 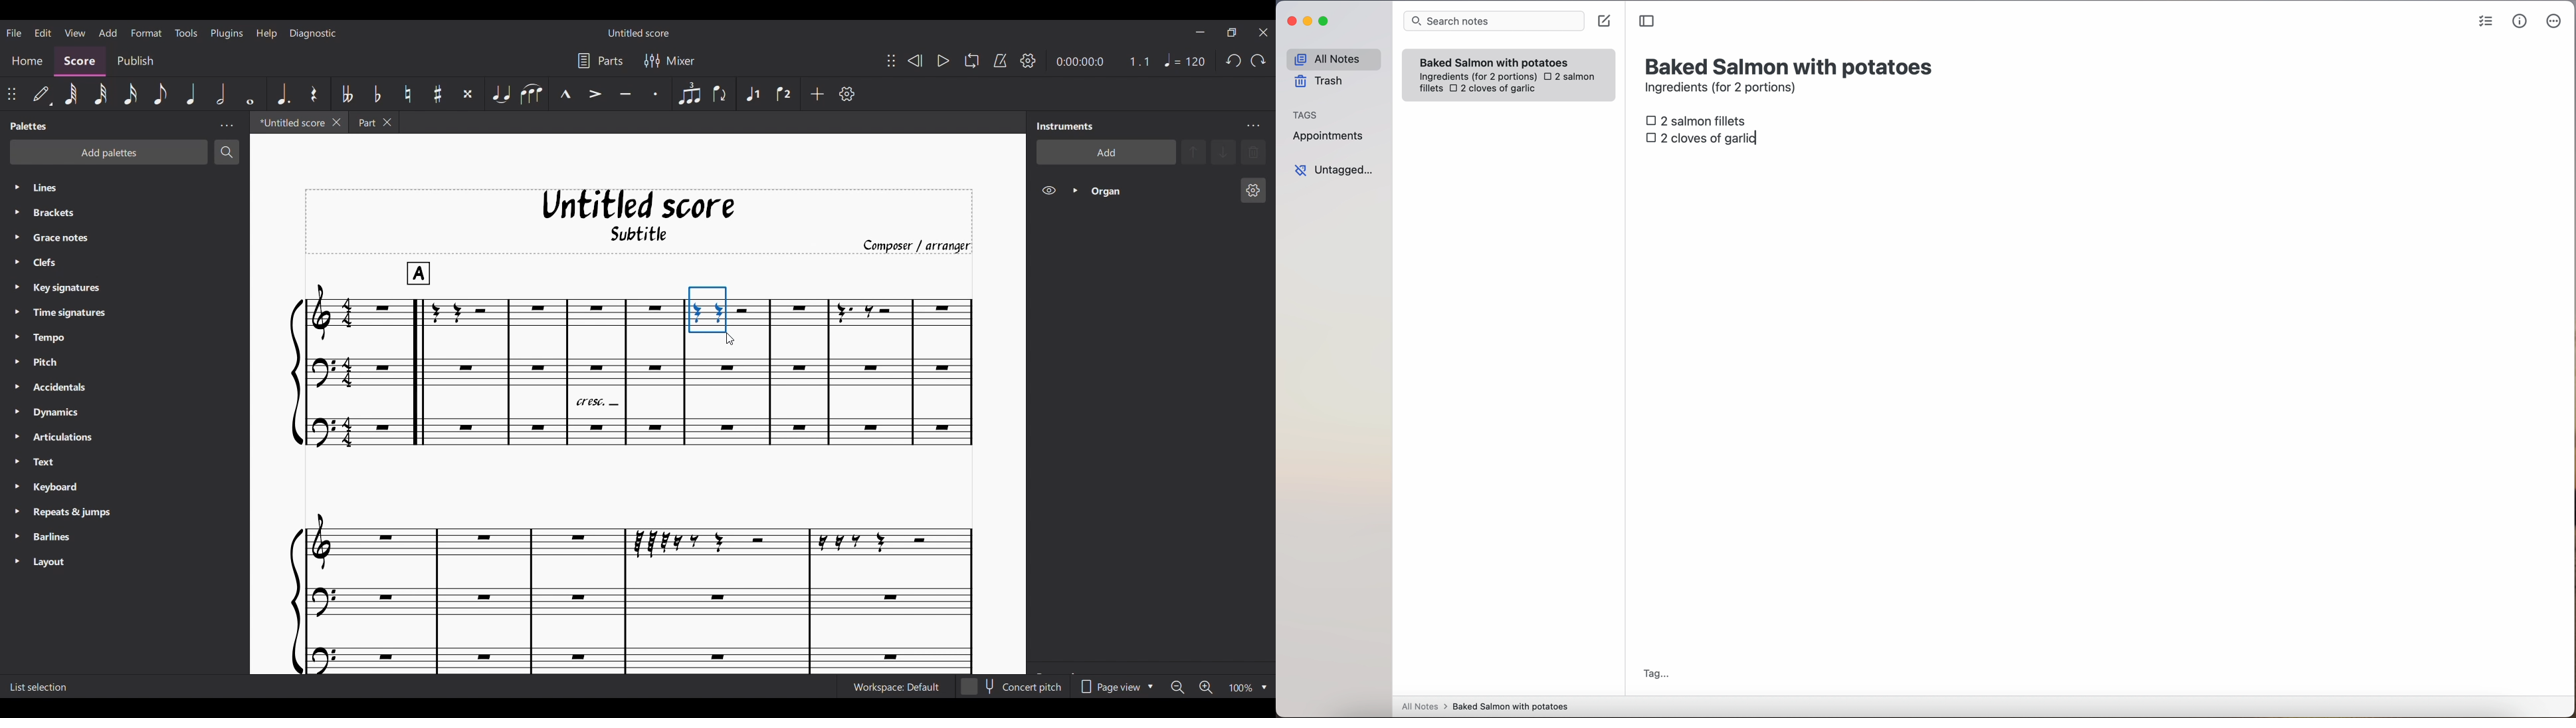 What do you see at coordinates (227, 152) in the screenshot?
I see `Search` at bounding box center [227, 152].